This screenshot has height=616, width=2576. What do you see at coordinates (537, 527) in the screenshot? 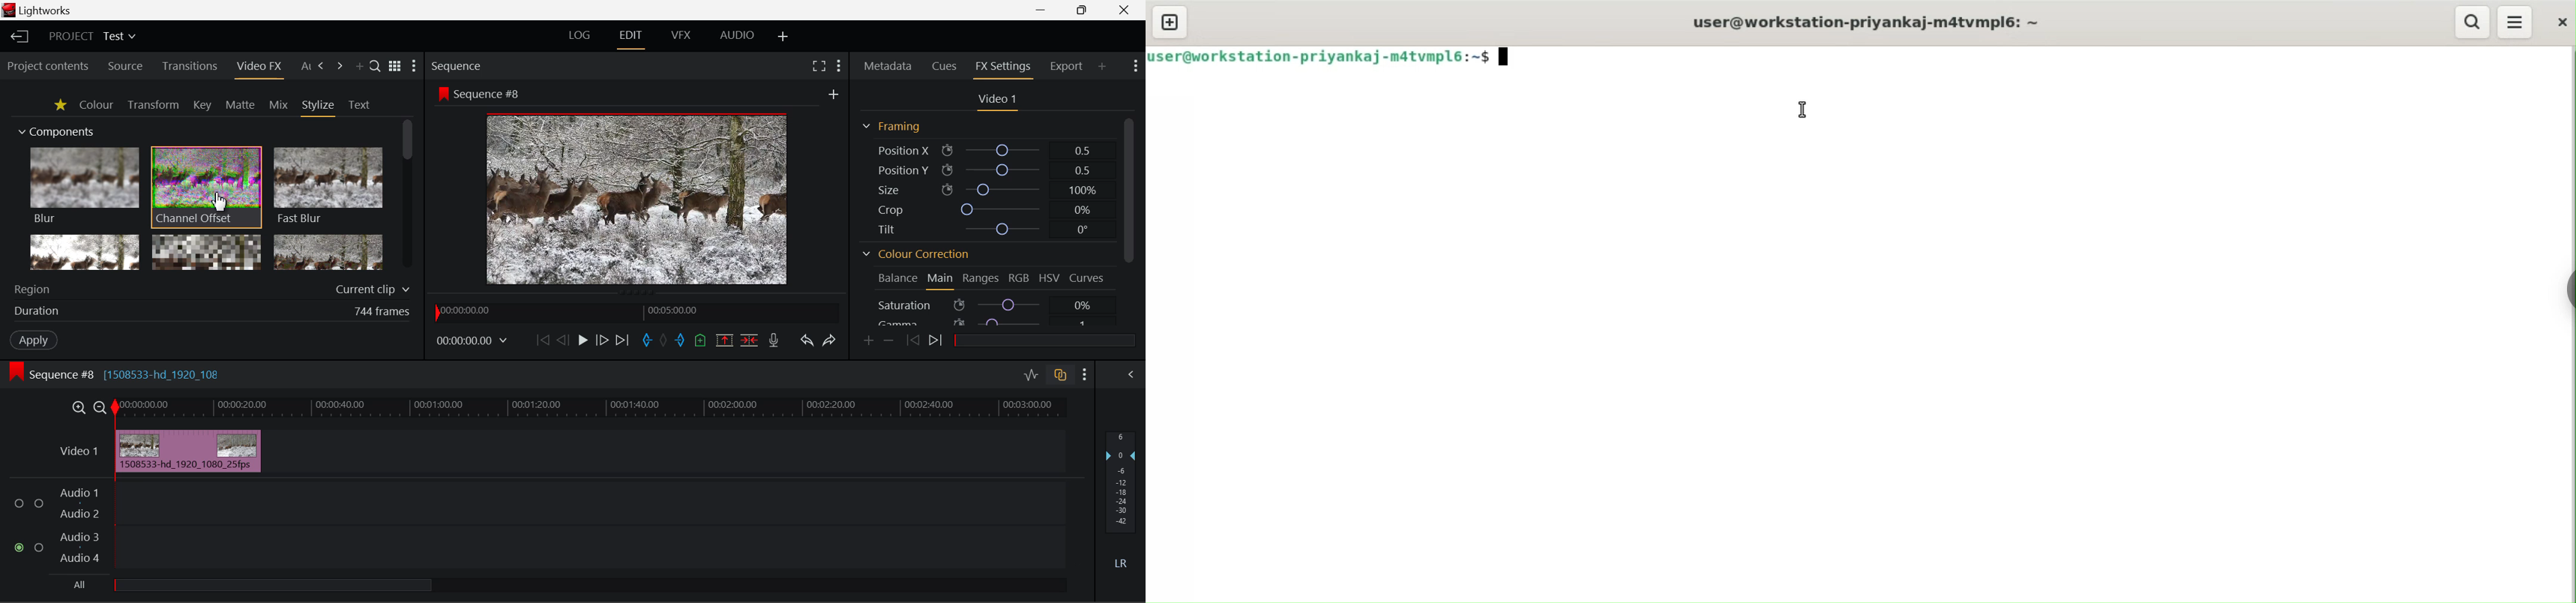
I see `Audio Input Field` at bounding box center [537, 527].